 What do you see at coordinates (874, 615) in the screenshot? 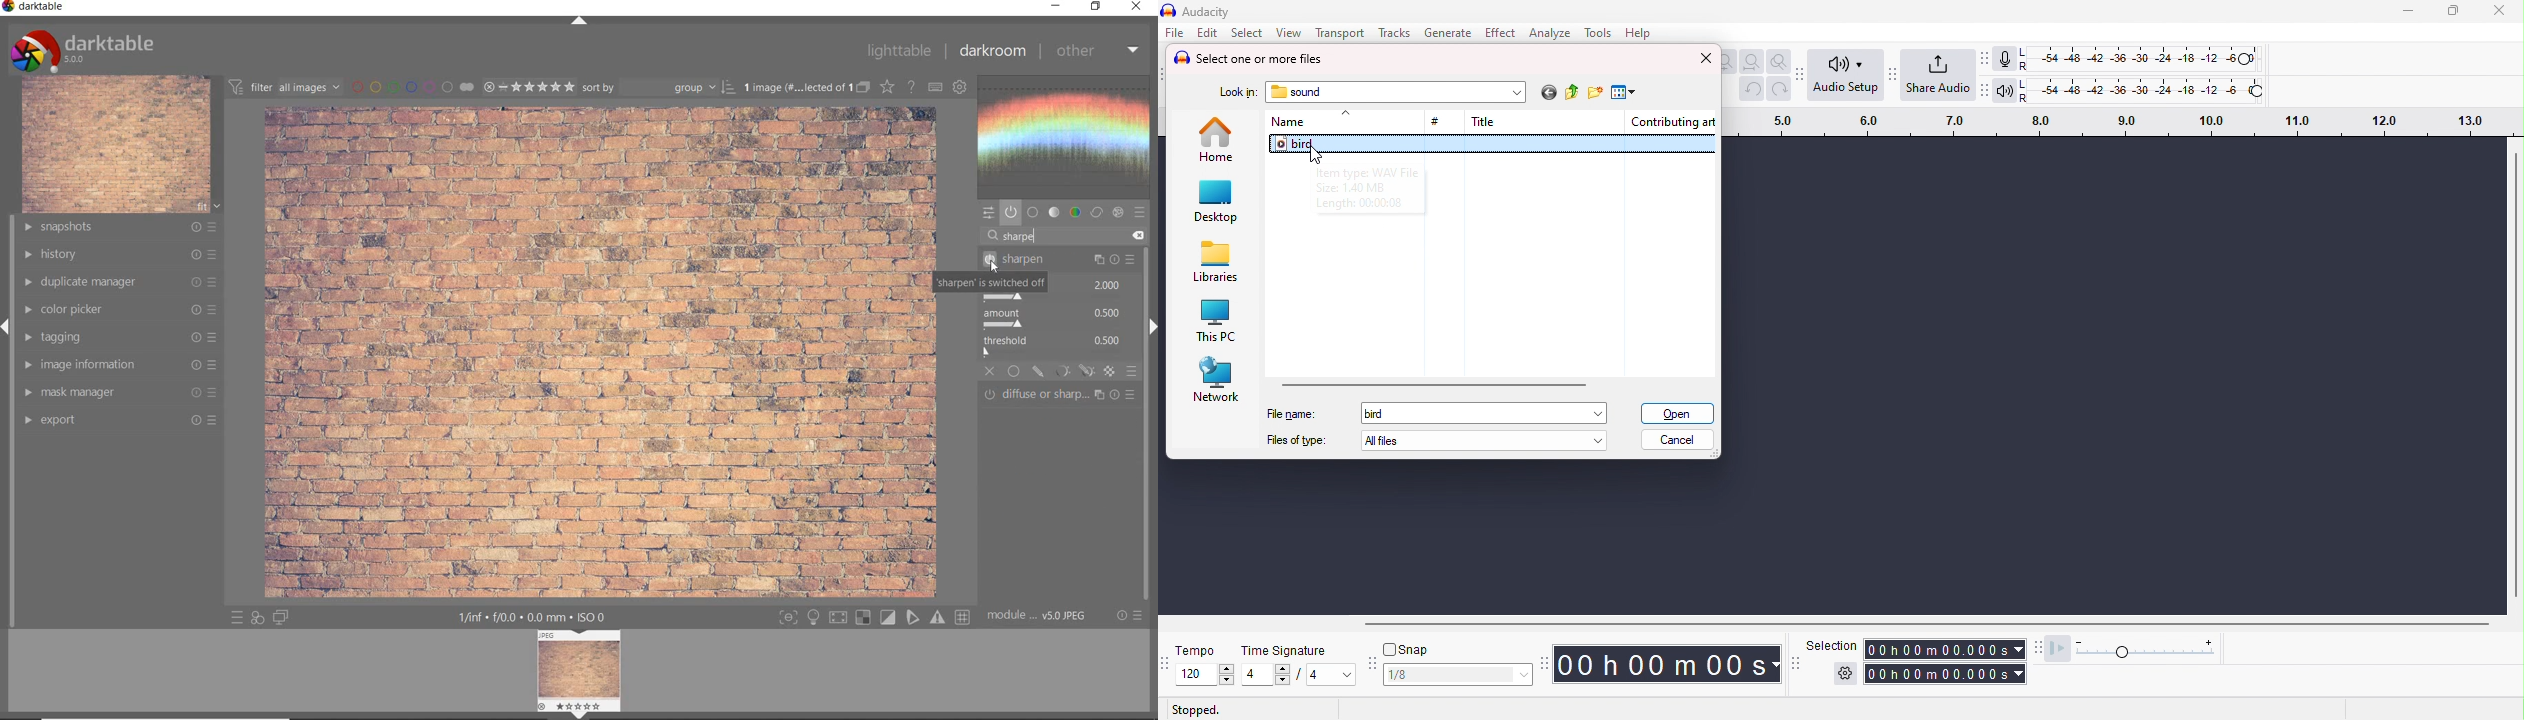
I see `toggle modes` at bounding box center [874, 615].